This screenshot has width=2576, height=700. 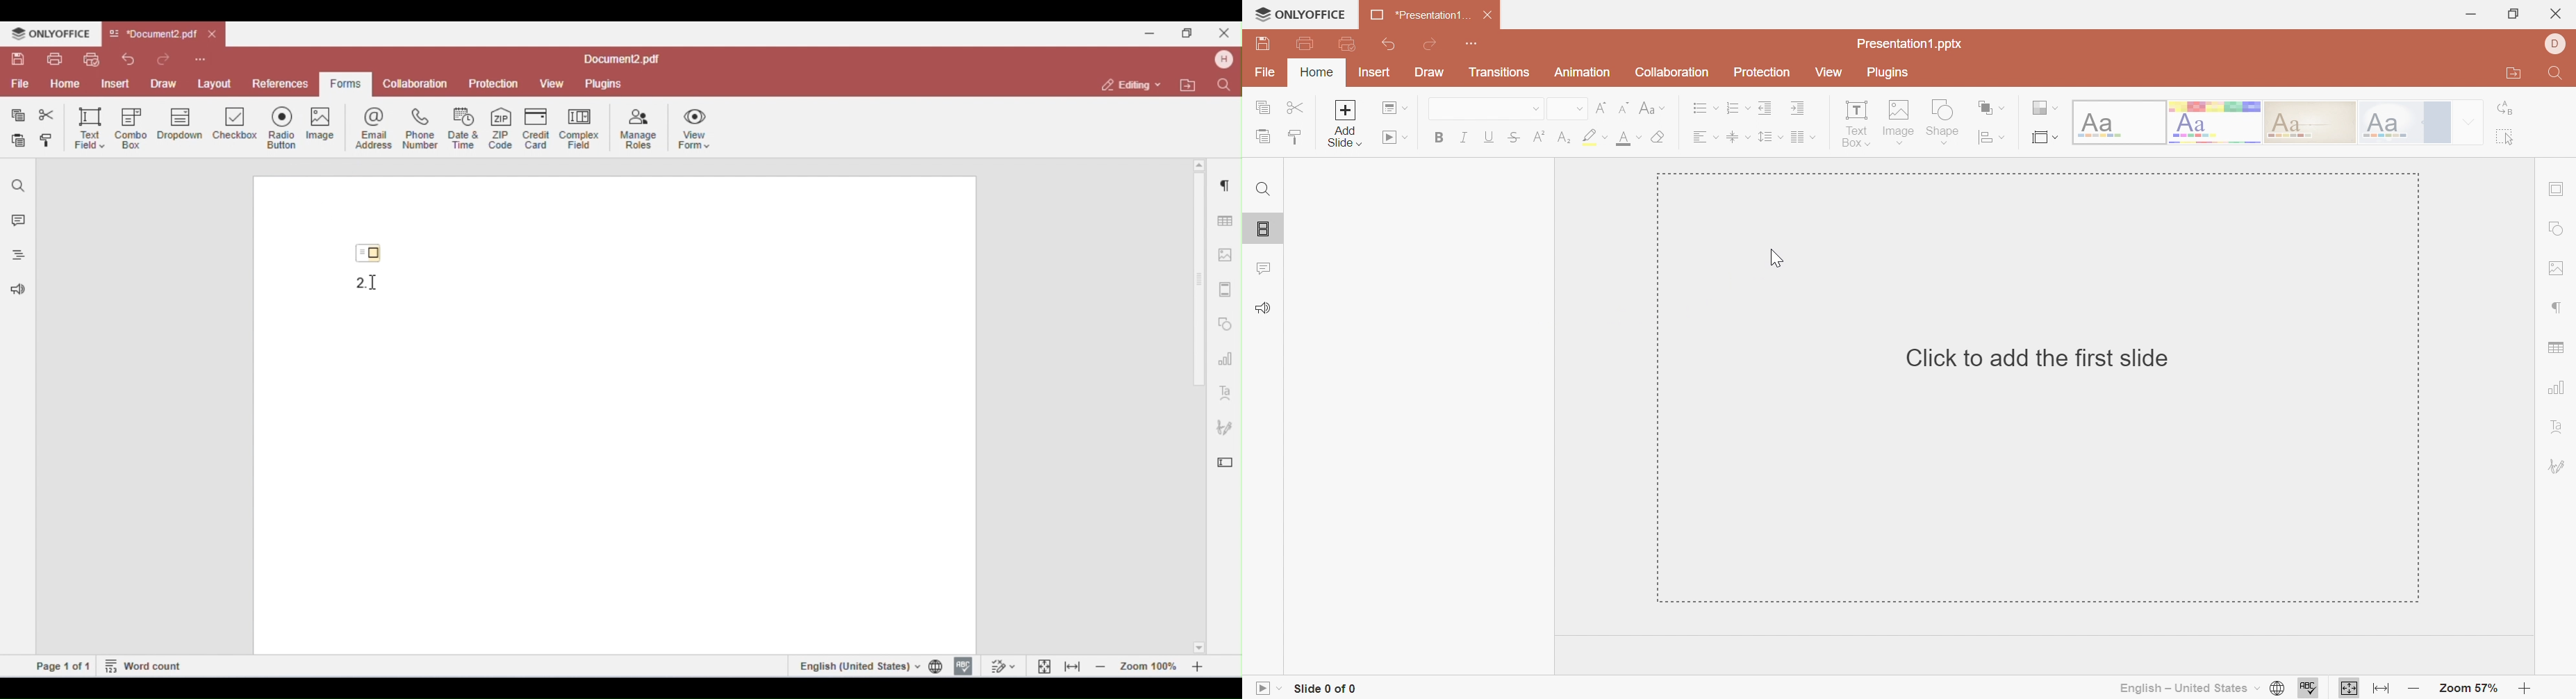 I want to click on Slides, so click(x=1265, y=230).